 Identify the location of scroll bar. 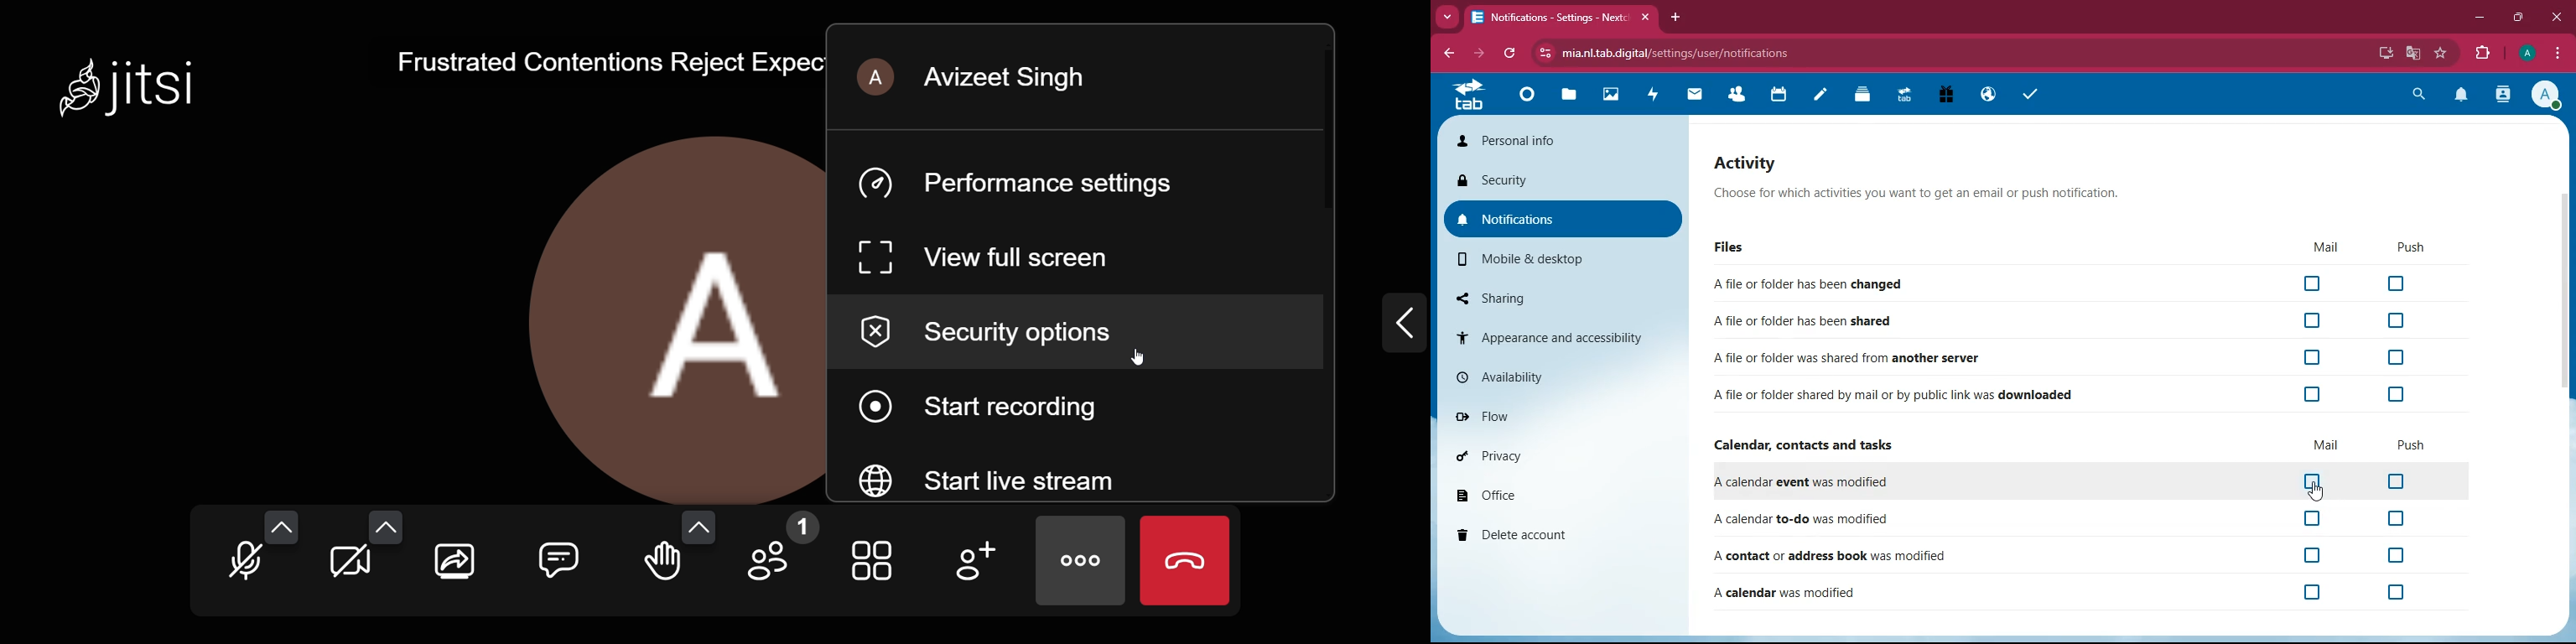
(2568, 288).